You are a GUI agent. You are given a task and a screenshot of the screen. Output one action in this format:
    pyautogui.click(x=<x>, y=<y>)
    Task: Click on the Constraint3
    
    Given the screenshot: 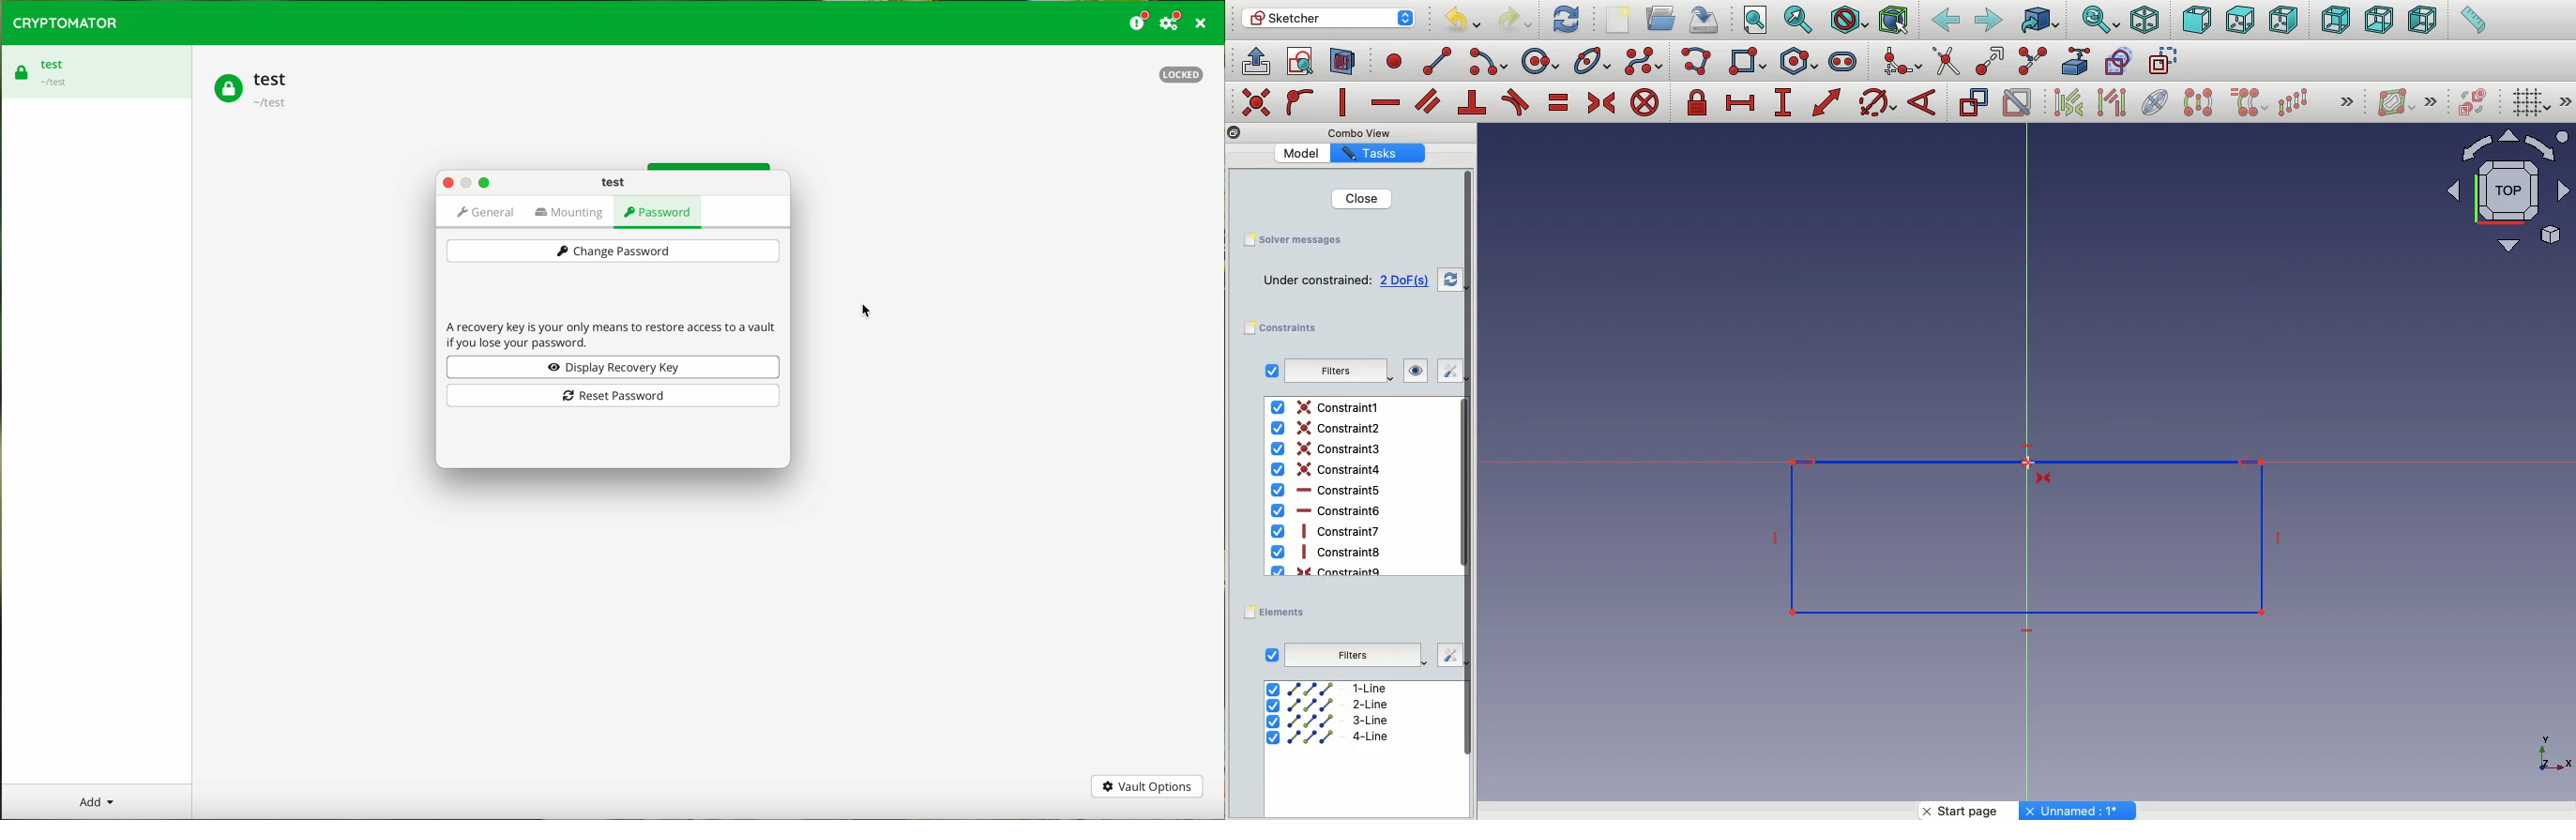 What is the action you would take?
    pyautogui.click(x=1328, y=449)
    